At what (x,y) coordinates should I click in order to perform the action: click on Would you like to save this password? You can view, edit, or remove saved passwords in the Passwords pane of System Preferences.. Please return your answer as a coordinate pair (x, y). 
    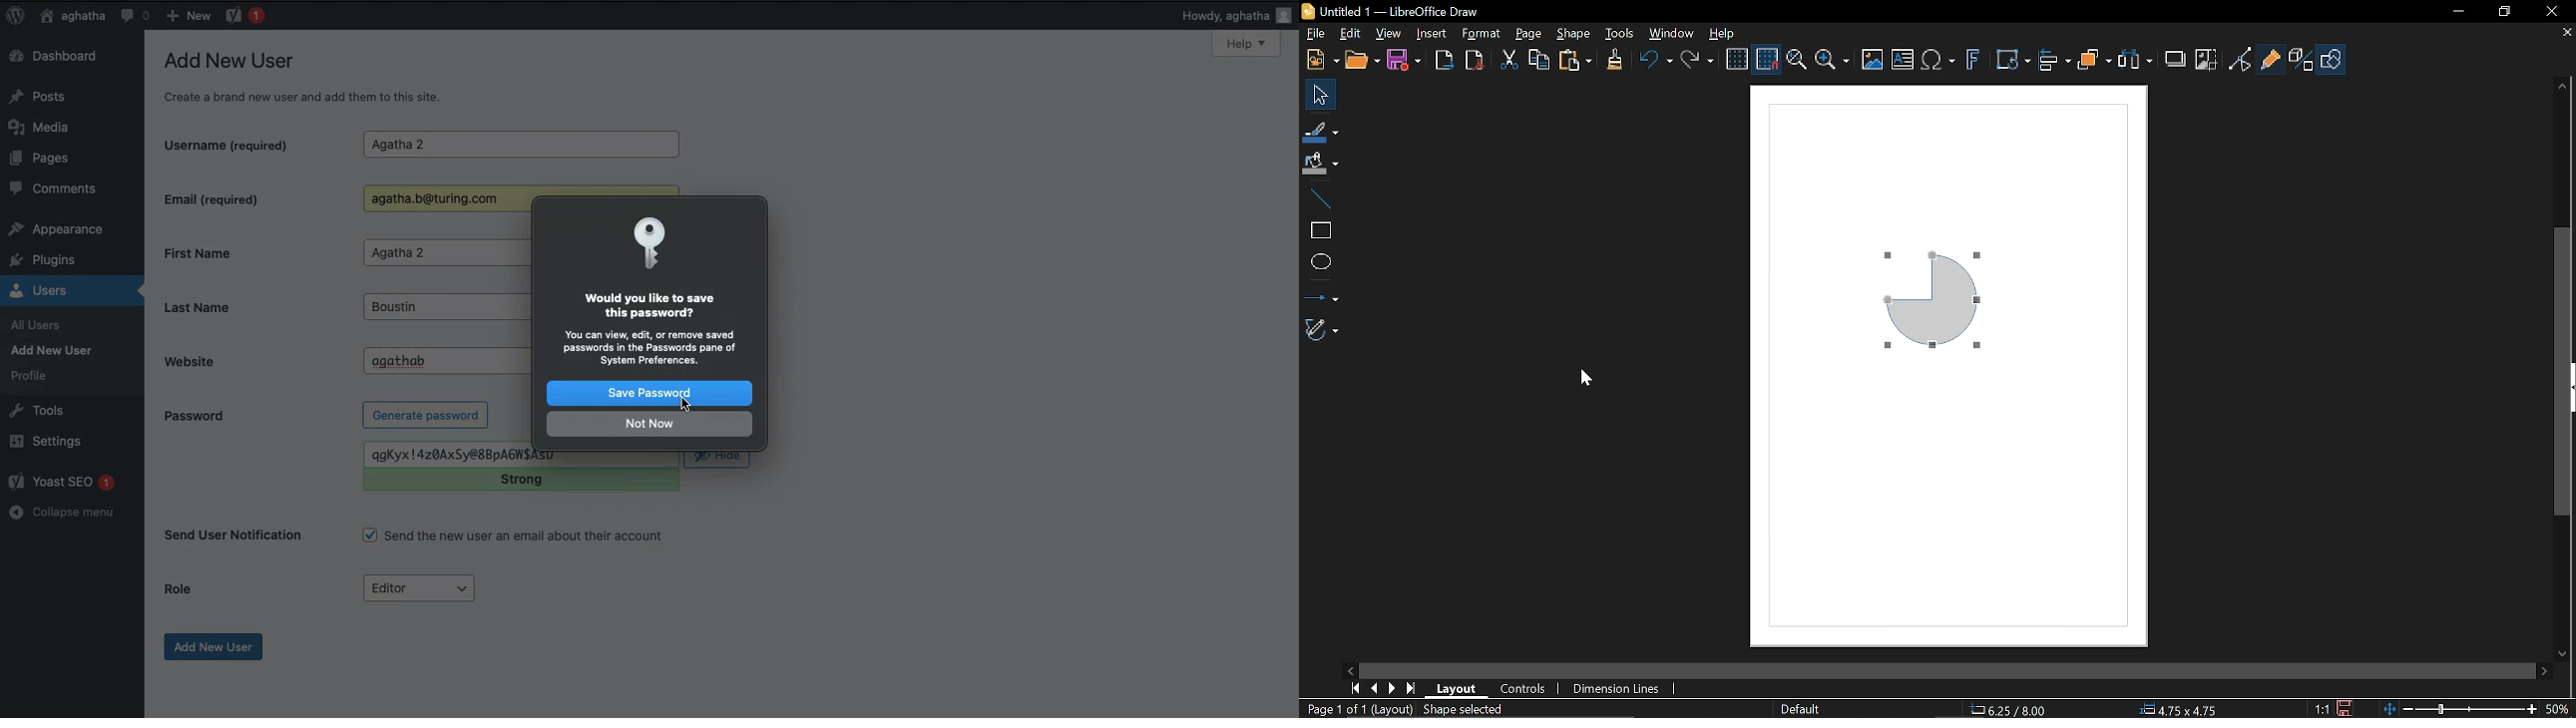
    Looking at the image, I should click on (643, 331).